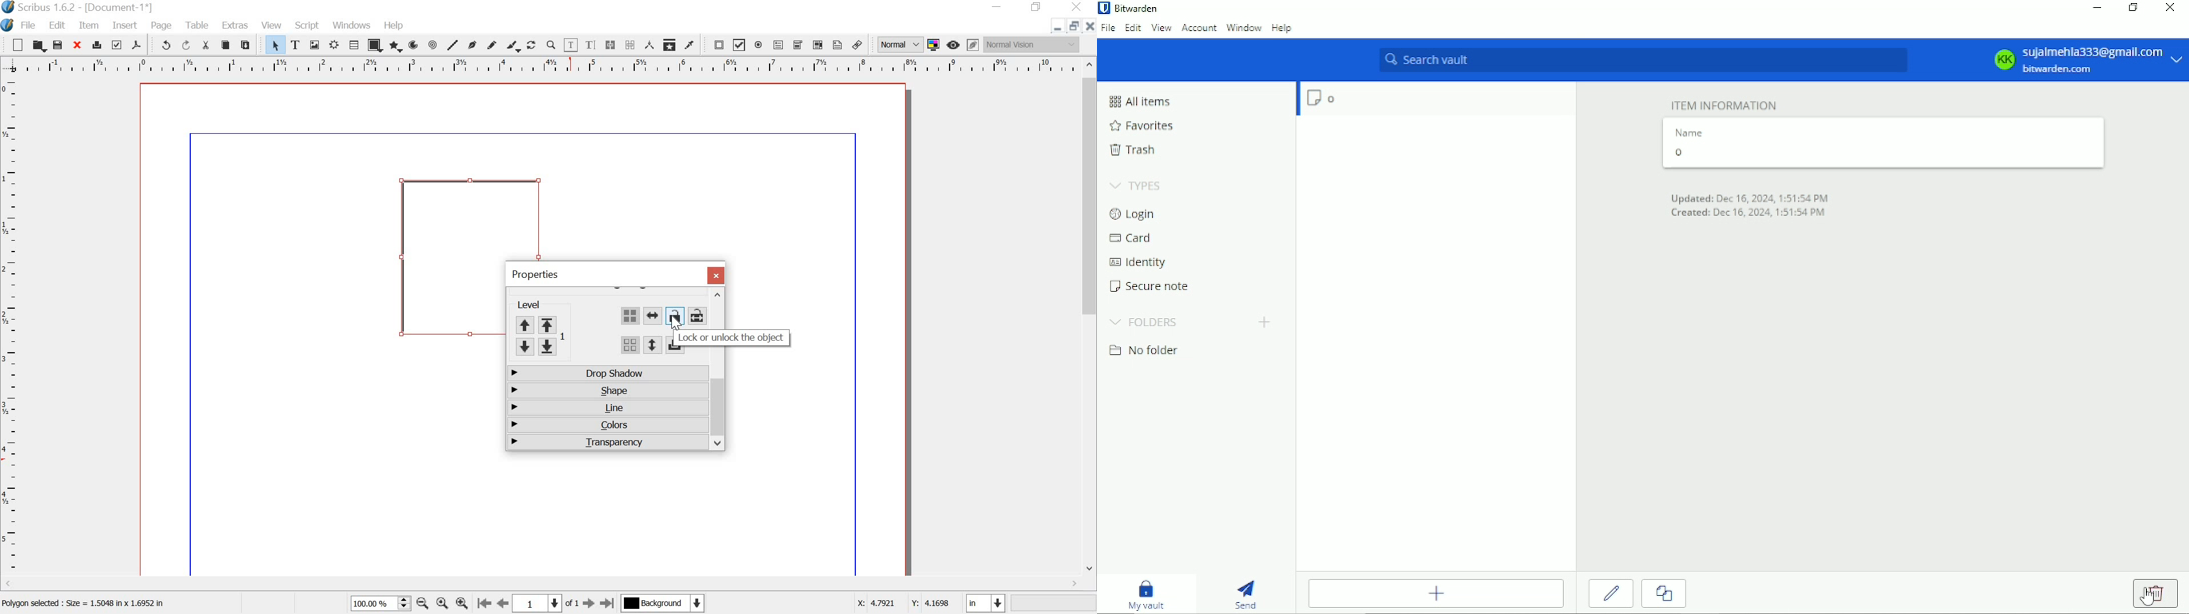 This screenshot has width=2212, height=616. I want to click on move scrollbar up, so click(717, 296).